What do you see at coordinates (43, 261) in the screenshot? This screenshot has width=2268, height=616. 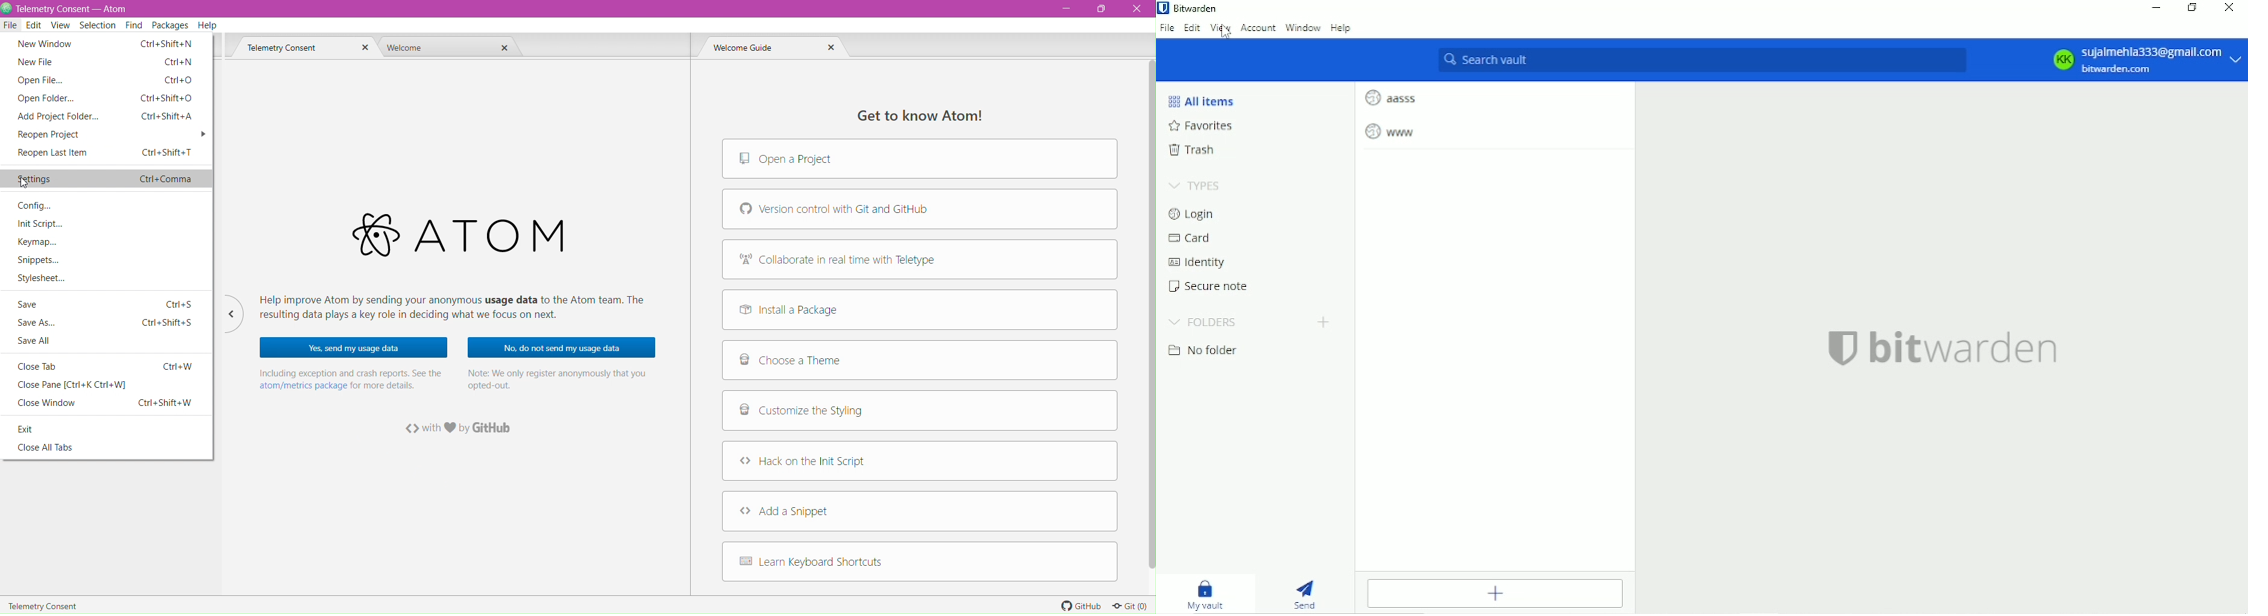 I see `Snippets` at bounding box center [43, 261].